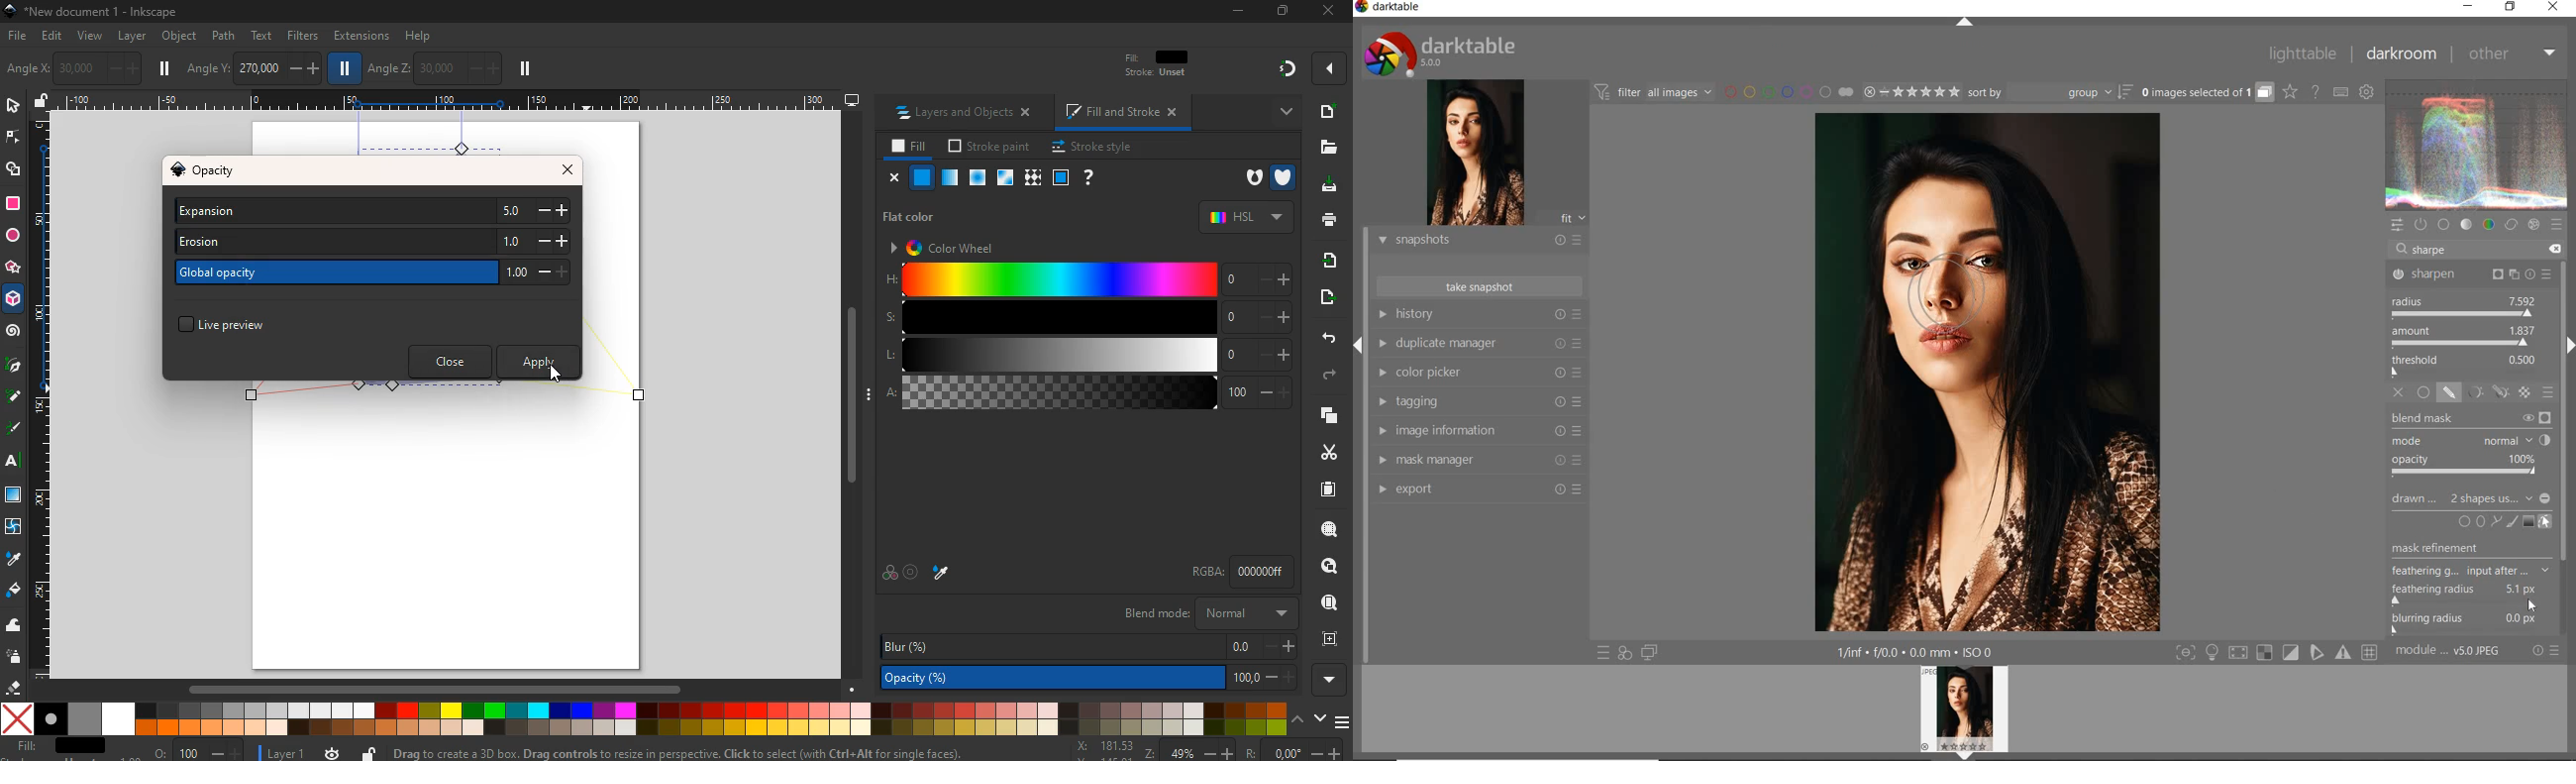 The image size is (2576, 784). I want to click on ADD GRADIENT, so click(2529, 520).